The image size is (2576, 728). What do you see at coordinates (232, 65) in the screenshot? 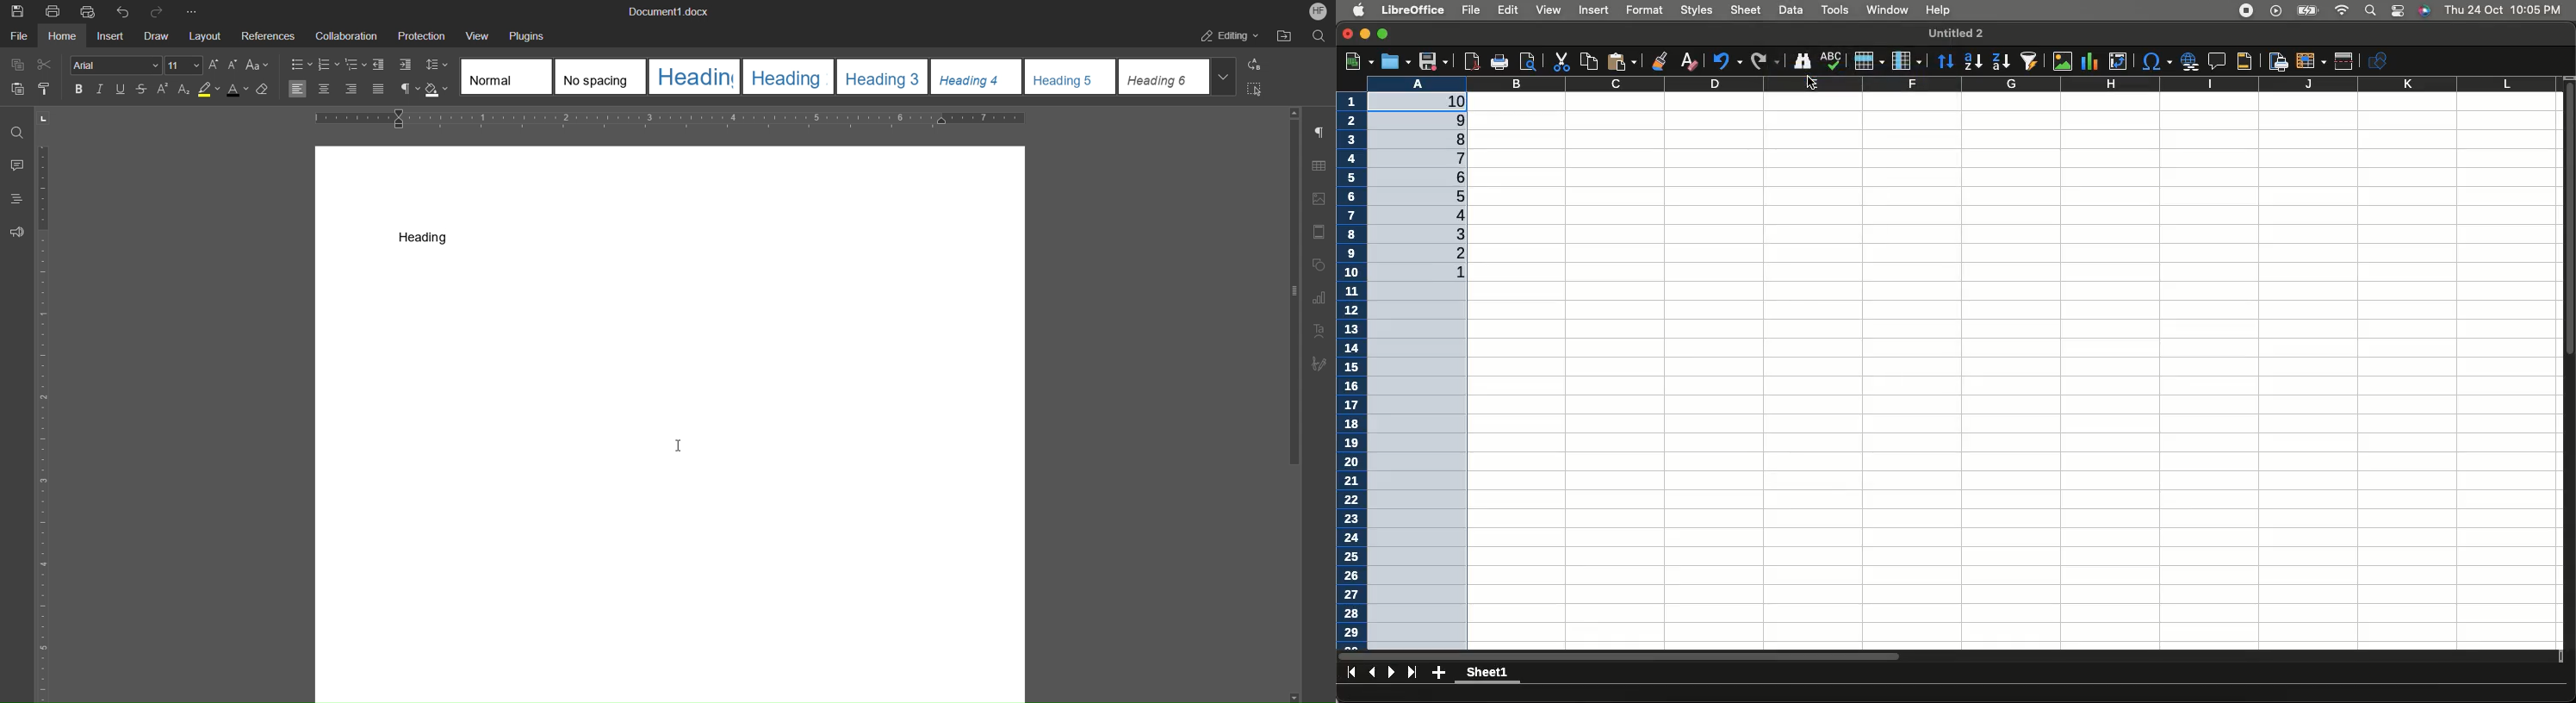
I see `Decrease Size` at bounding box center [232, 65].